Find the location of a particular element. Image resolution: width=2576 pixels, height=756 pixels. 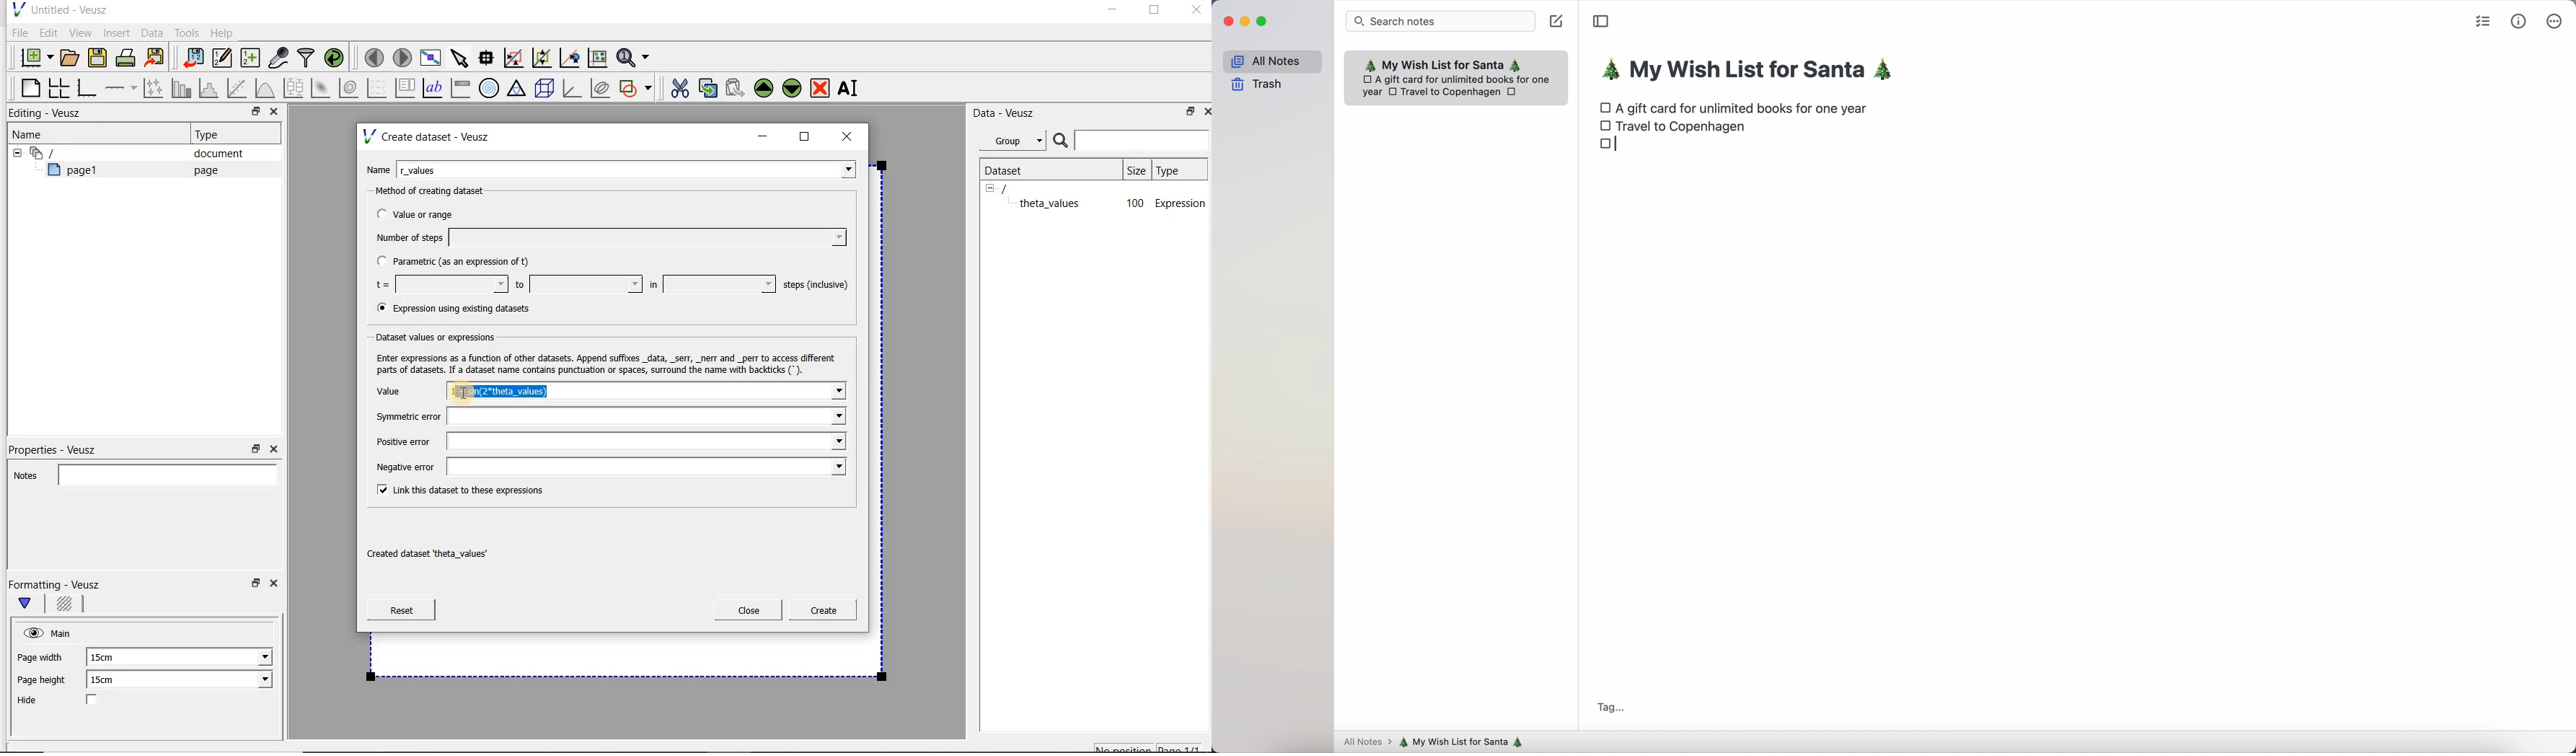

metrics is located at coordinates (2519, 20).